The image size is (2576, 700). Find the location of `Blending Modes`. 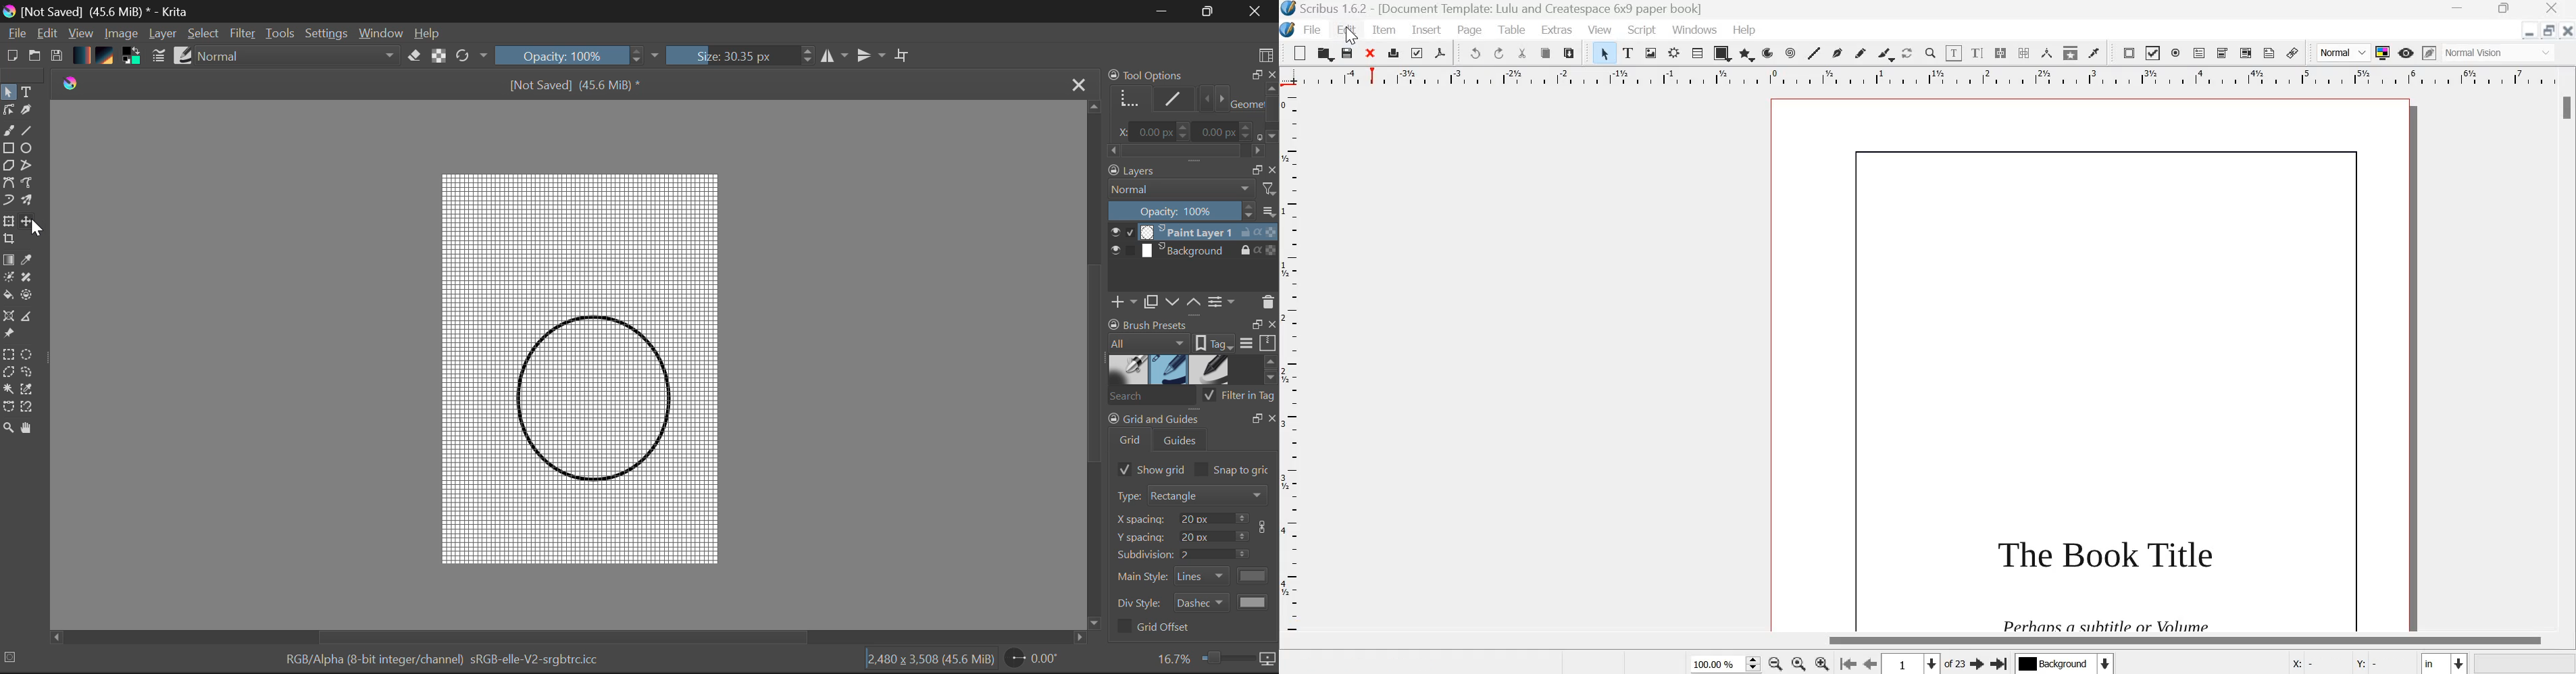

Blending Modes is located at coordinates (294, 57).